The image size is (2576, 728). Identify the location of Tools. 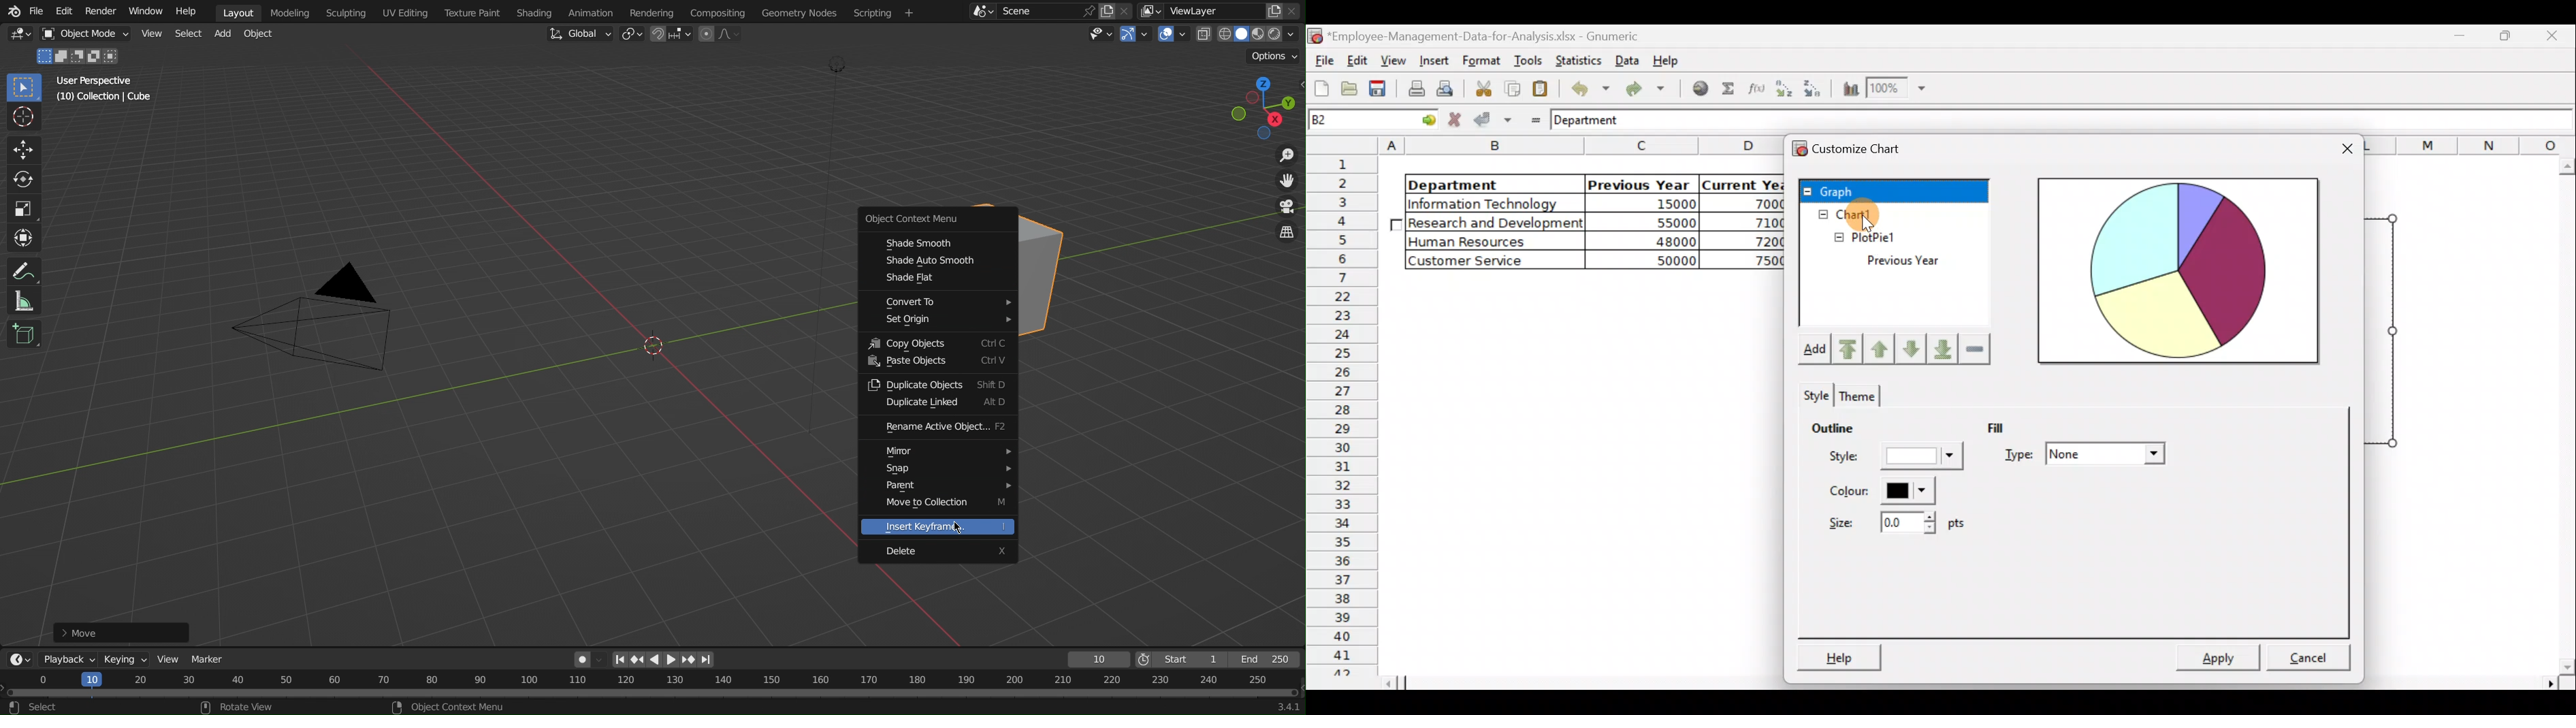
(1525, 60).